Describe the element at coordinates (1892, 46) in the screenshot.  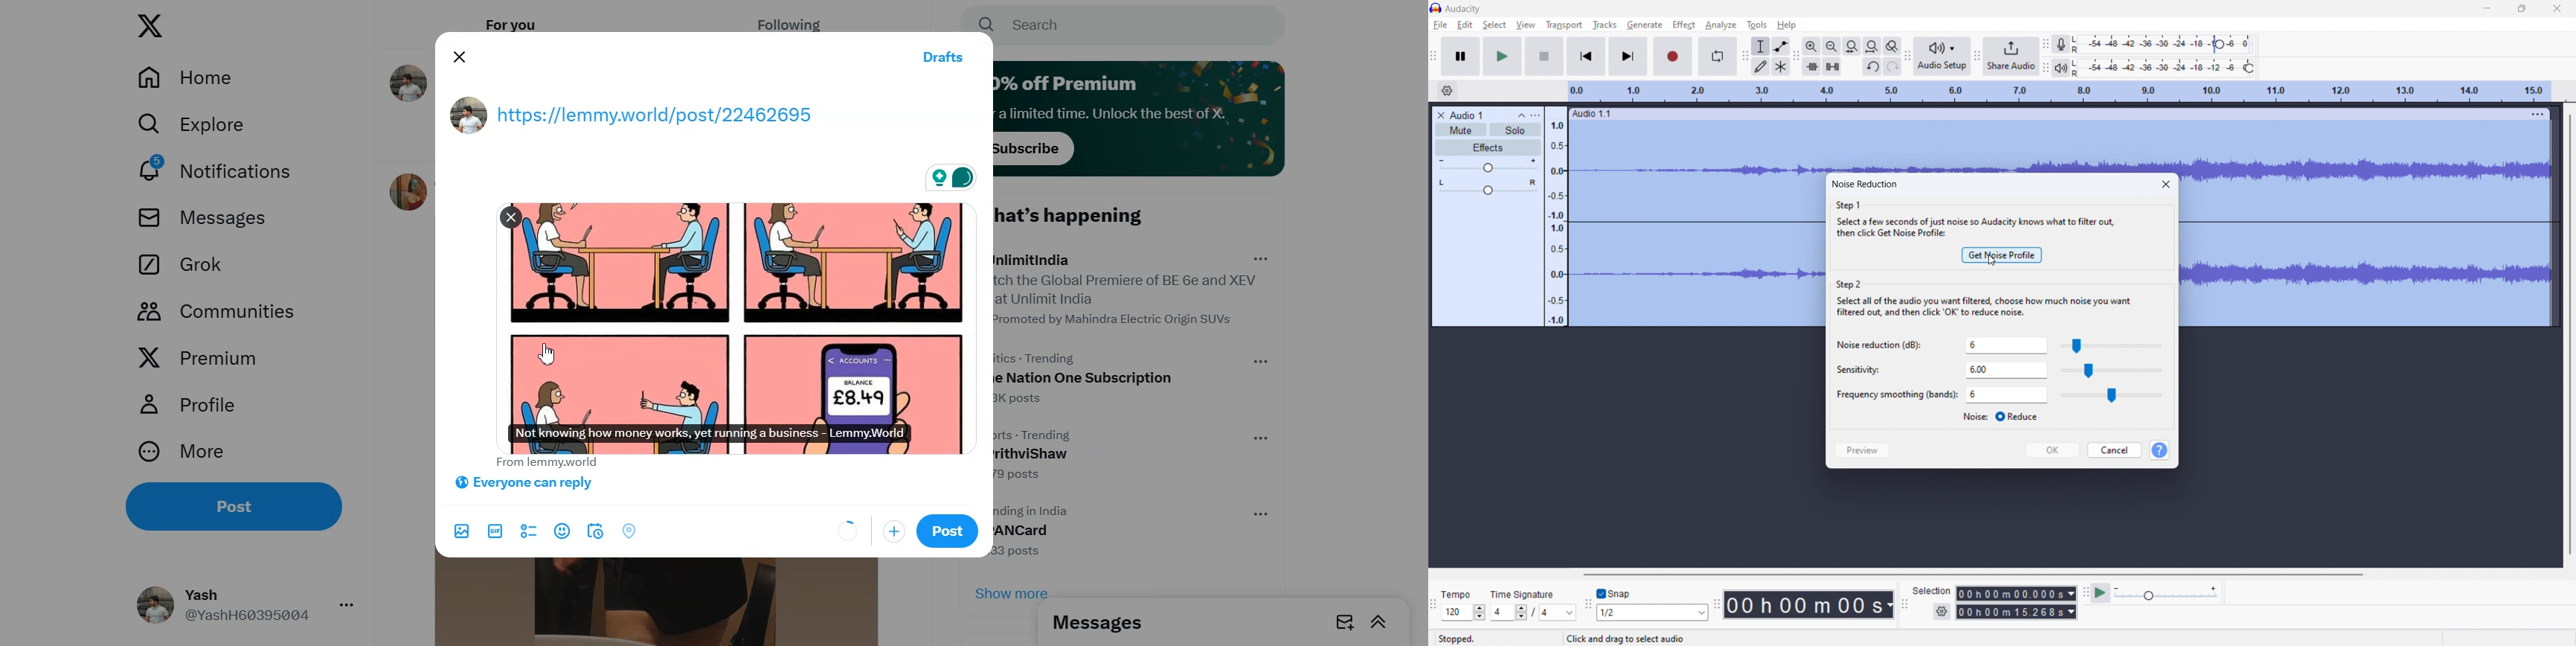
I see `toggle zoom` at that location.